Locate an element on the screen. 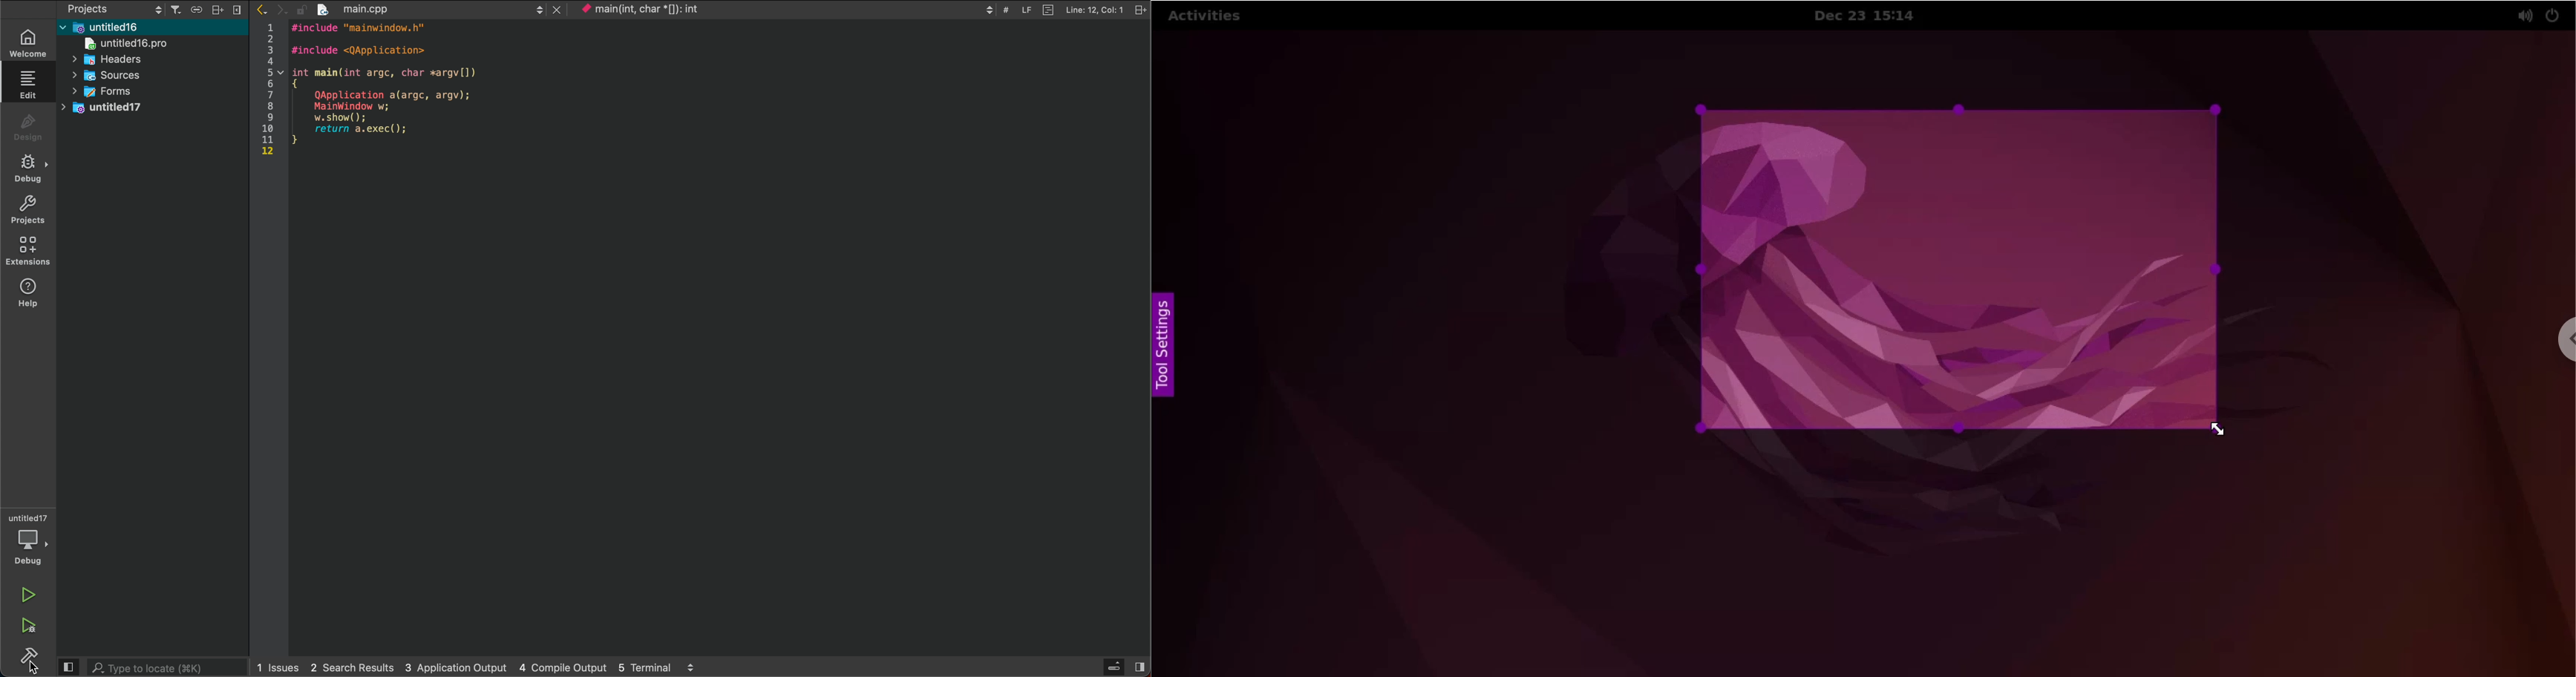  up/down is located at coordinates (690, 667).